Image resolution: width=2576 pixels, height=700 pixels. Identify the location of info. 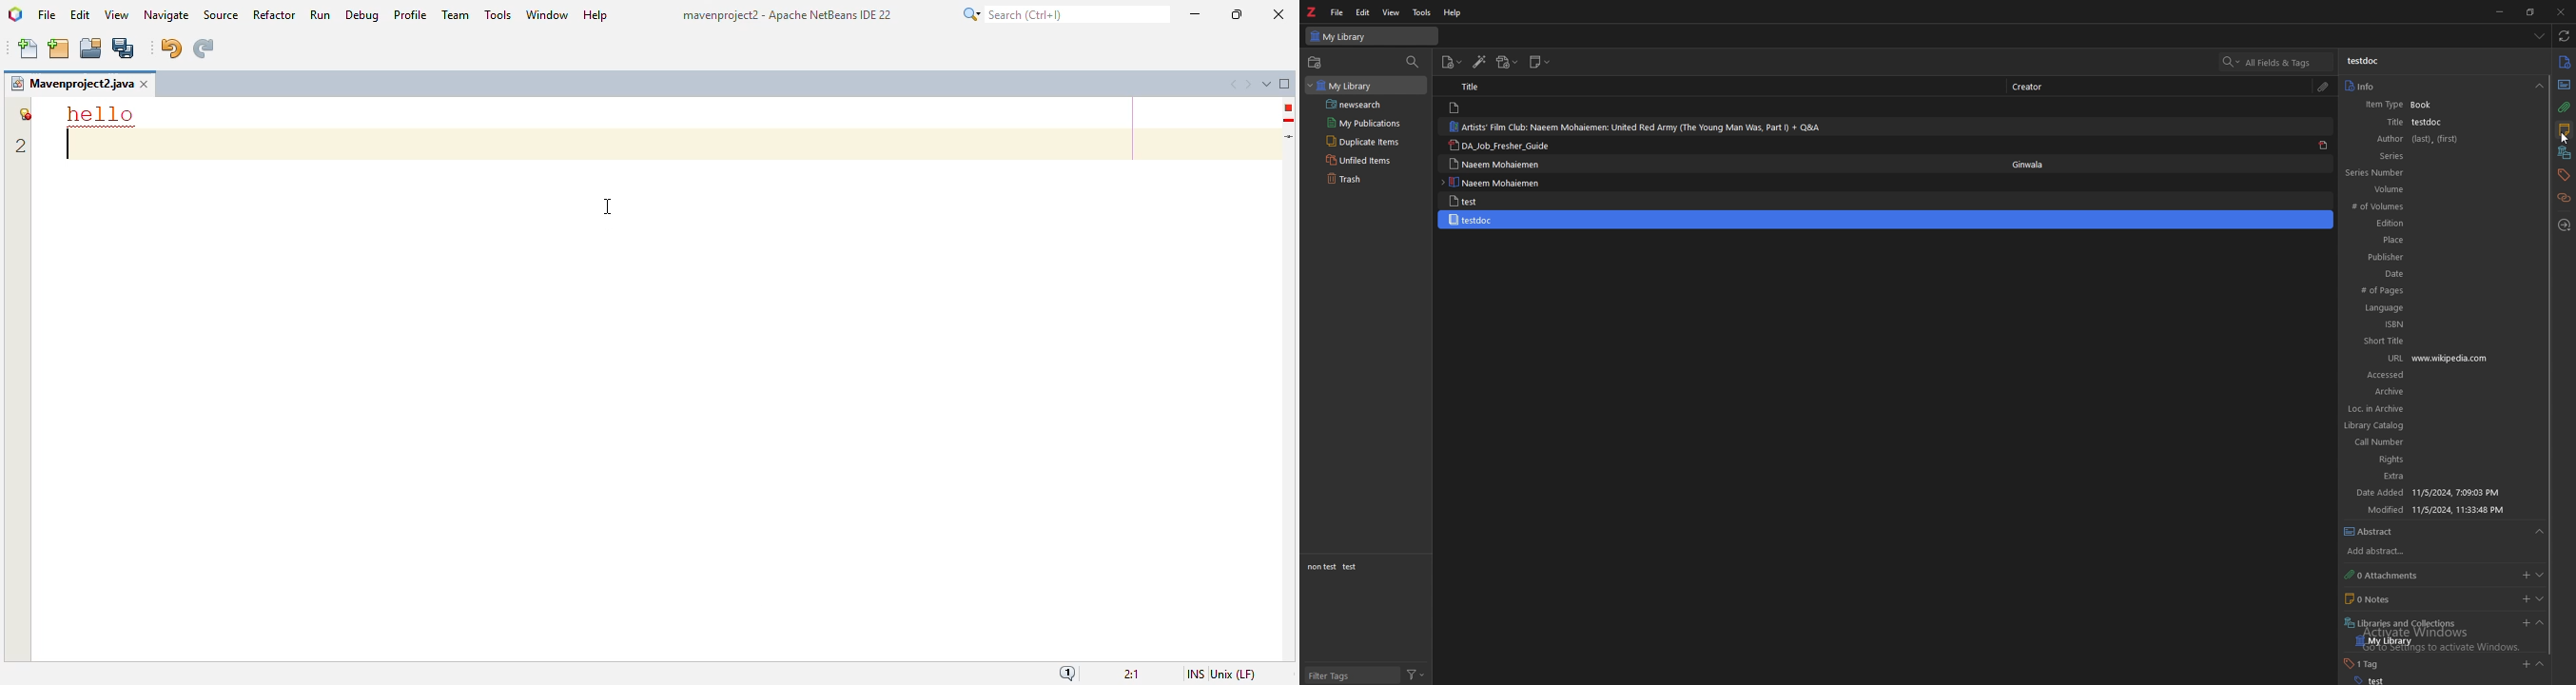
(2565, 61).